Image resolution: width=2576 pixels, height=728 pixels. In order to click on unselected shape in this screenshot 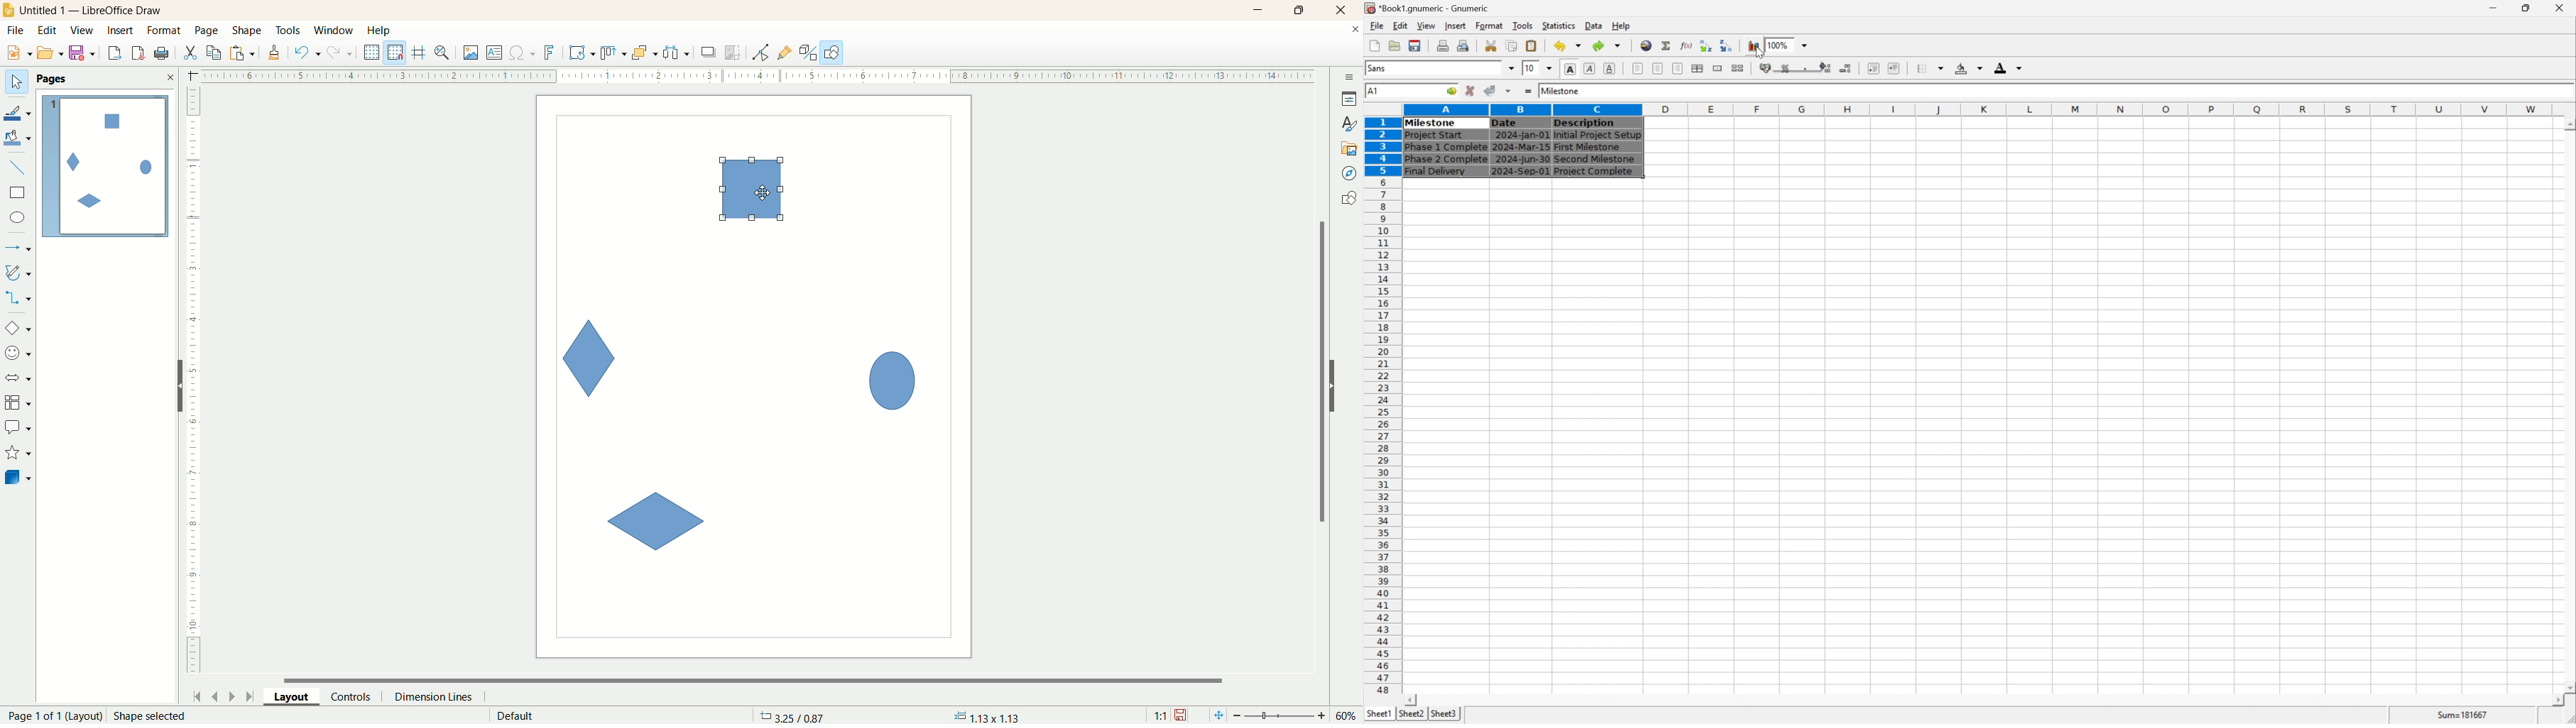, I will do `click(655, 522)`.